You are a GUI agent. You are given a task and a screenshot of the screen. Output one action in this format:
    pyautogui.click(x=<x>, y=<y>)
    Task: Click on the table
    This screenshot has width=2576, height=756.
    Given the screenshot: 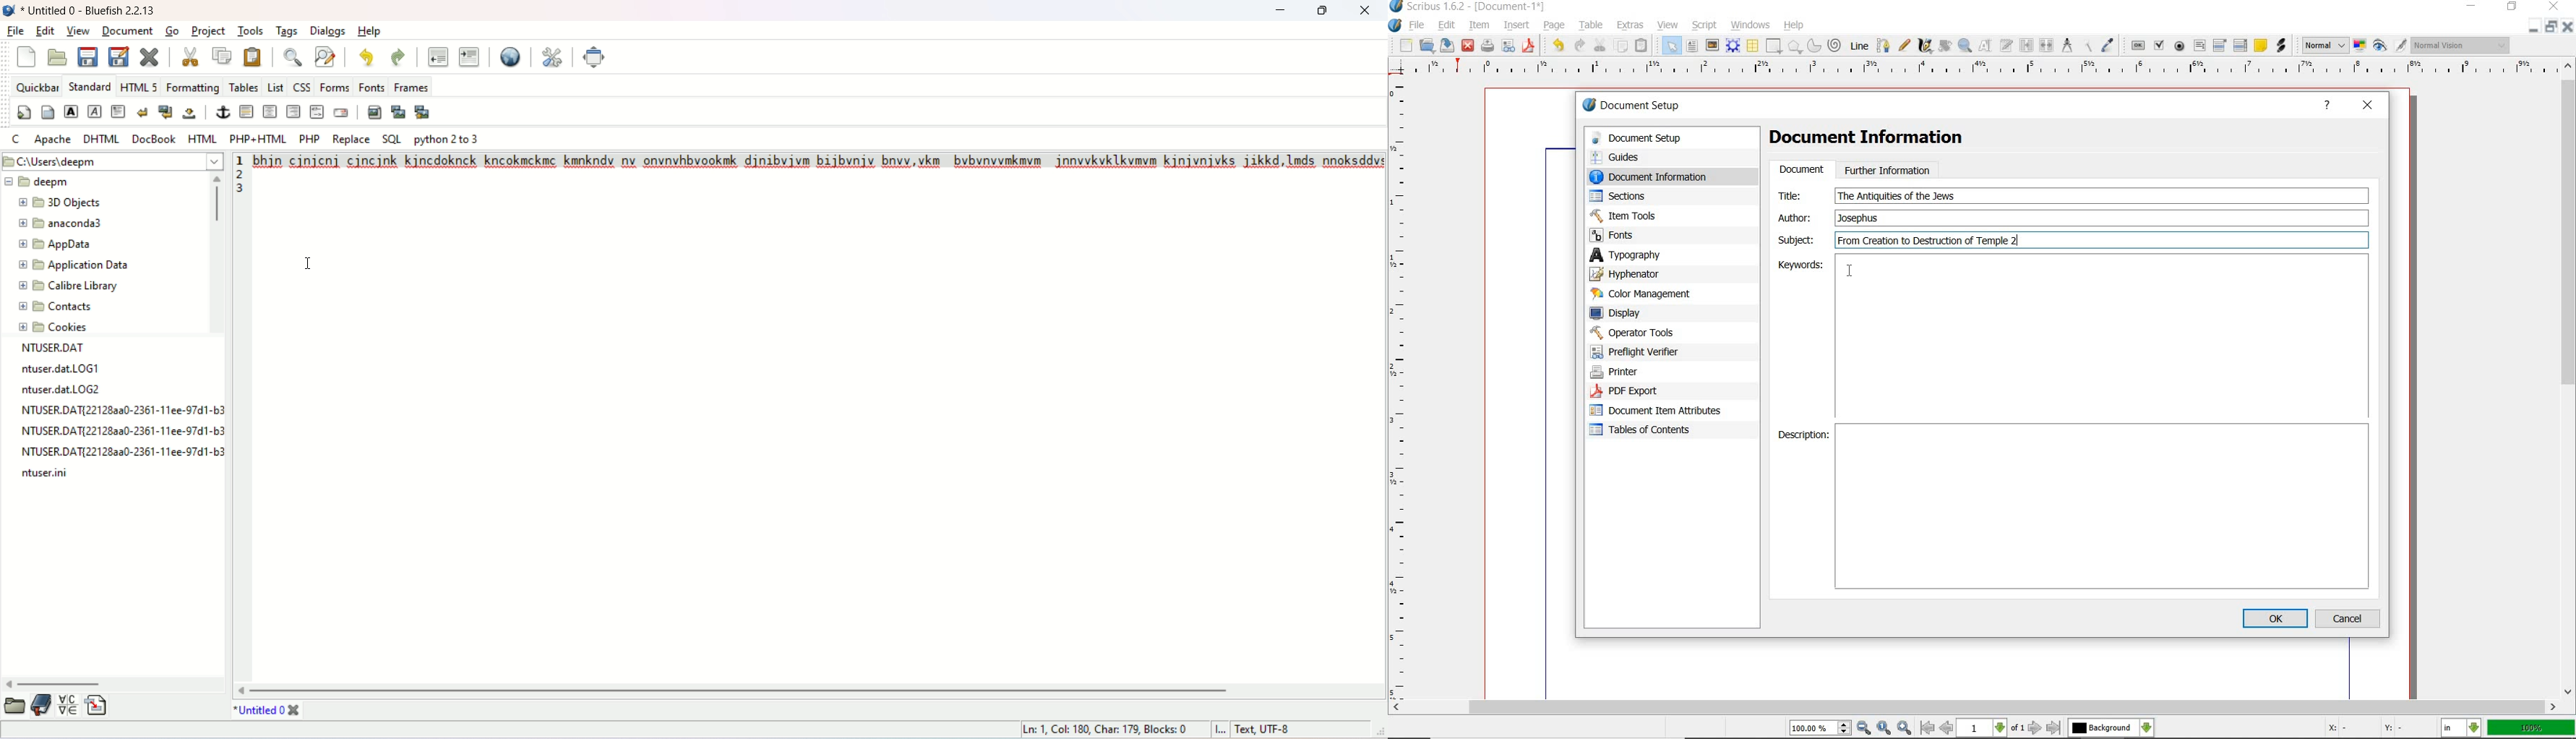 What is the action you would take?
    pyautogui.click(x=1592, y=25)
    